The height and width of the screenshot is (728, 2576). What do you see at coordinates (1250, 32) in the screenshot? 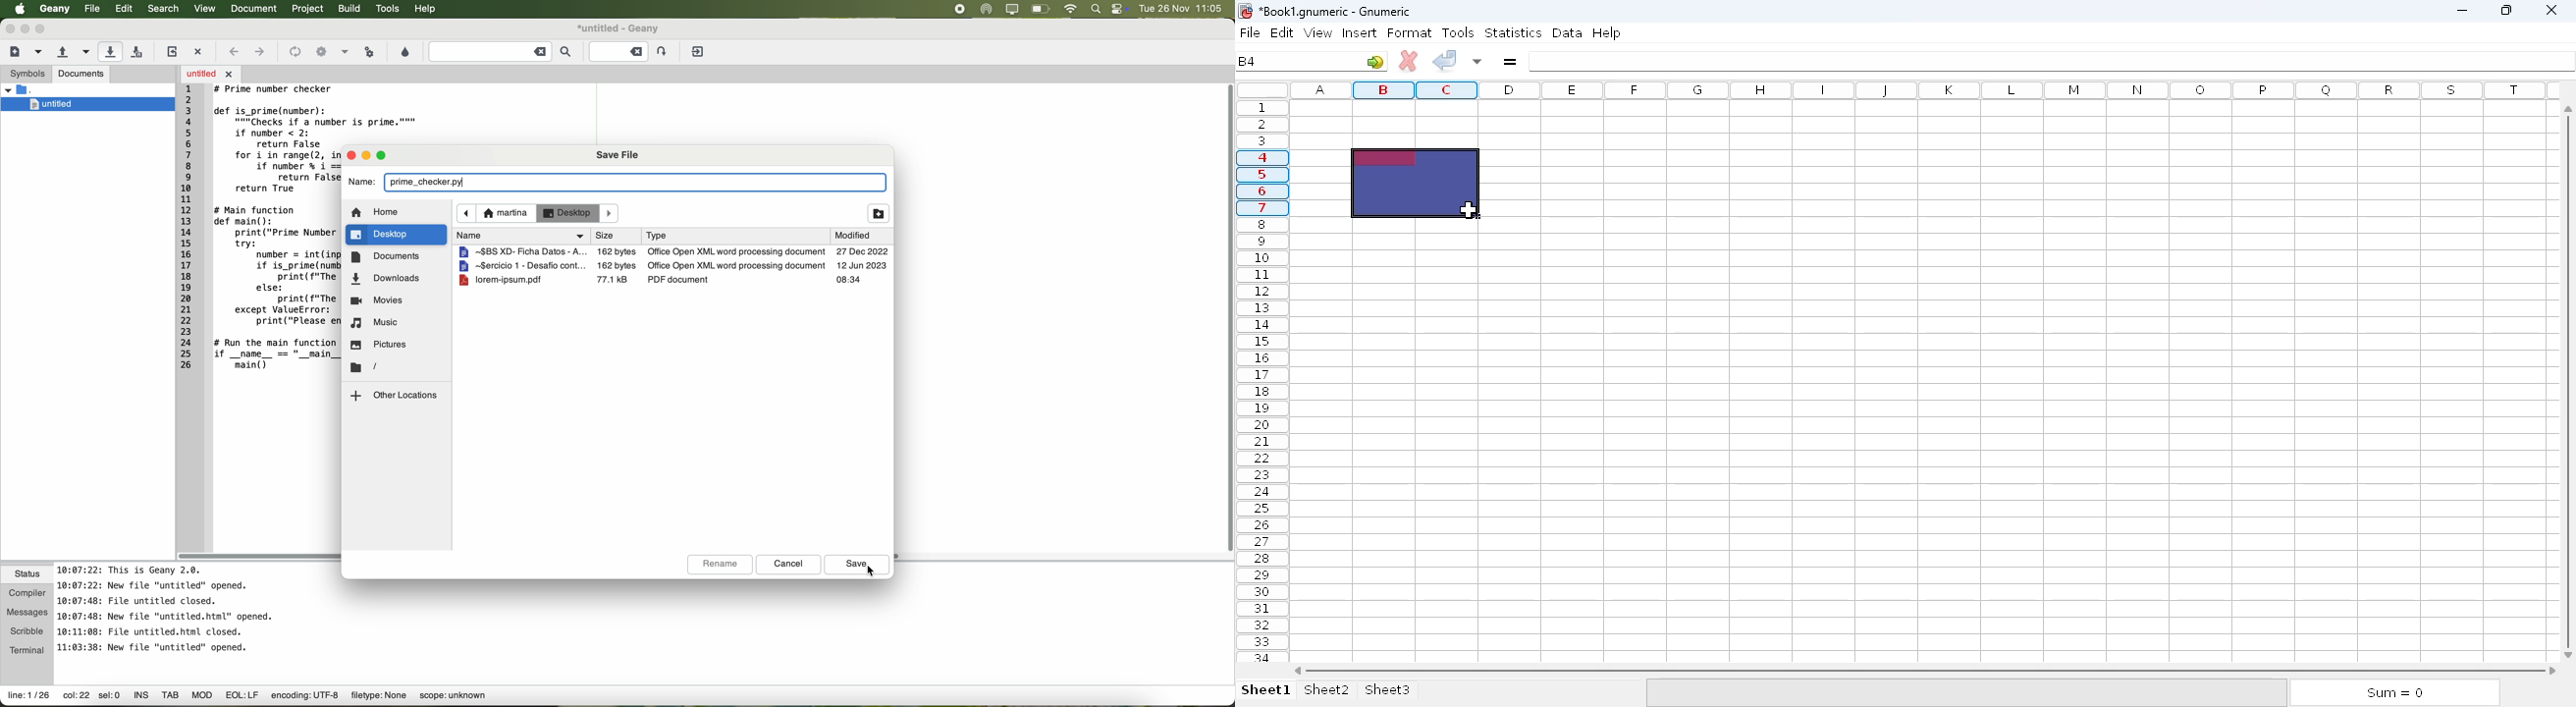
I see `file` at bounding box center [1250, 32].